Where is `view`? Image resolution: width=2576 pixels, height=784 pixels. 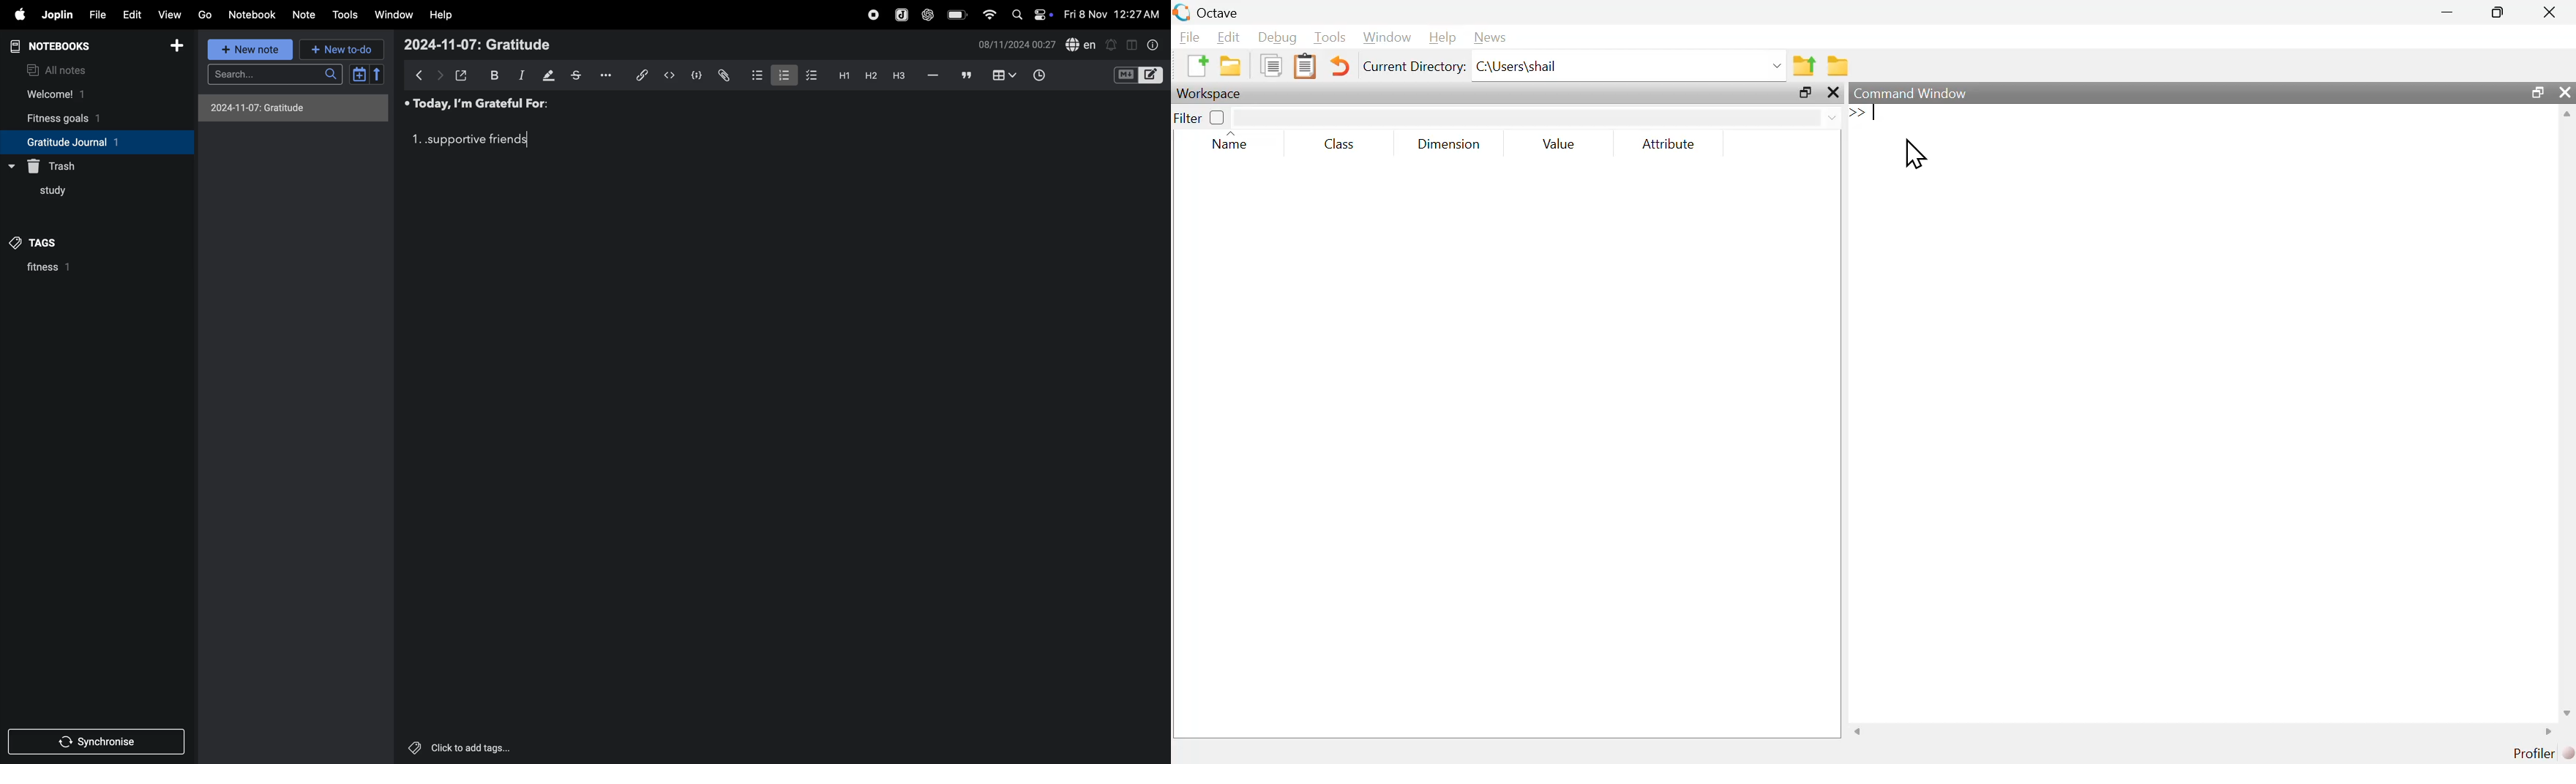 view is located at coordinates (167, 15).